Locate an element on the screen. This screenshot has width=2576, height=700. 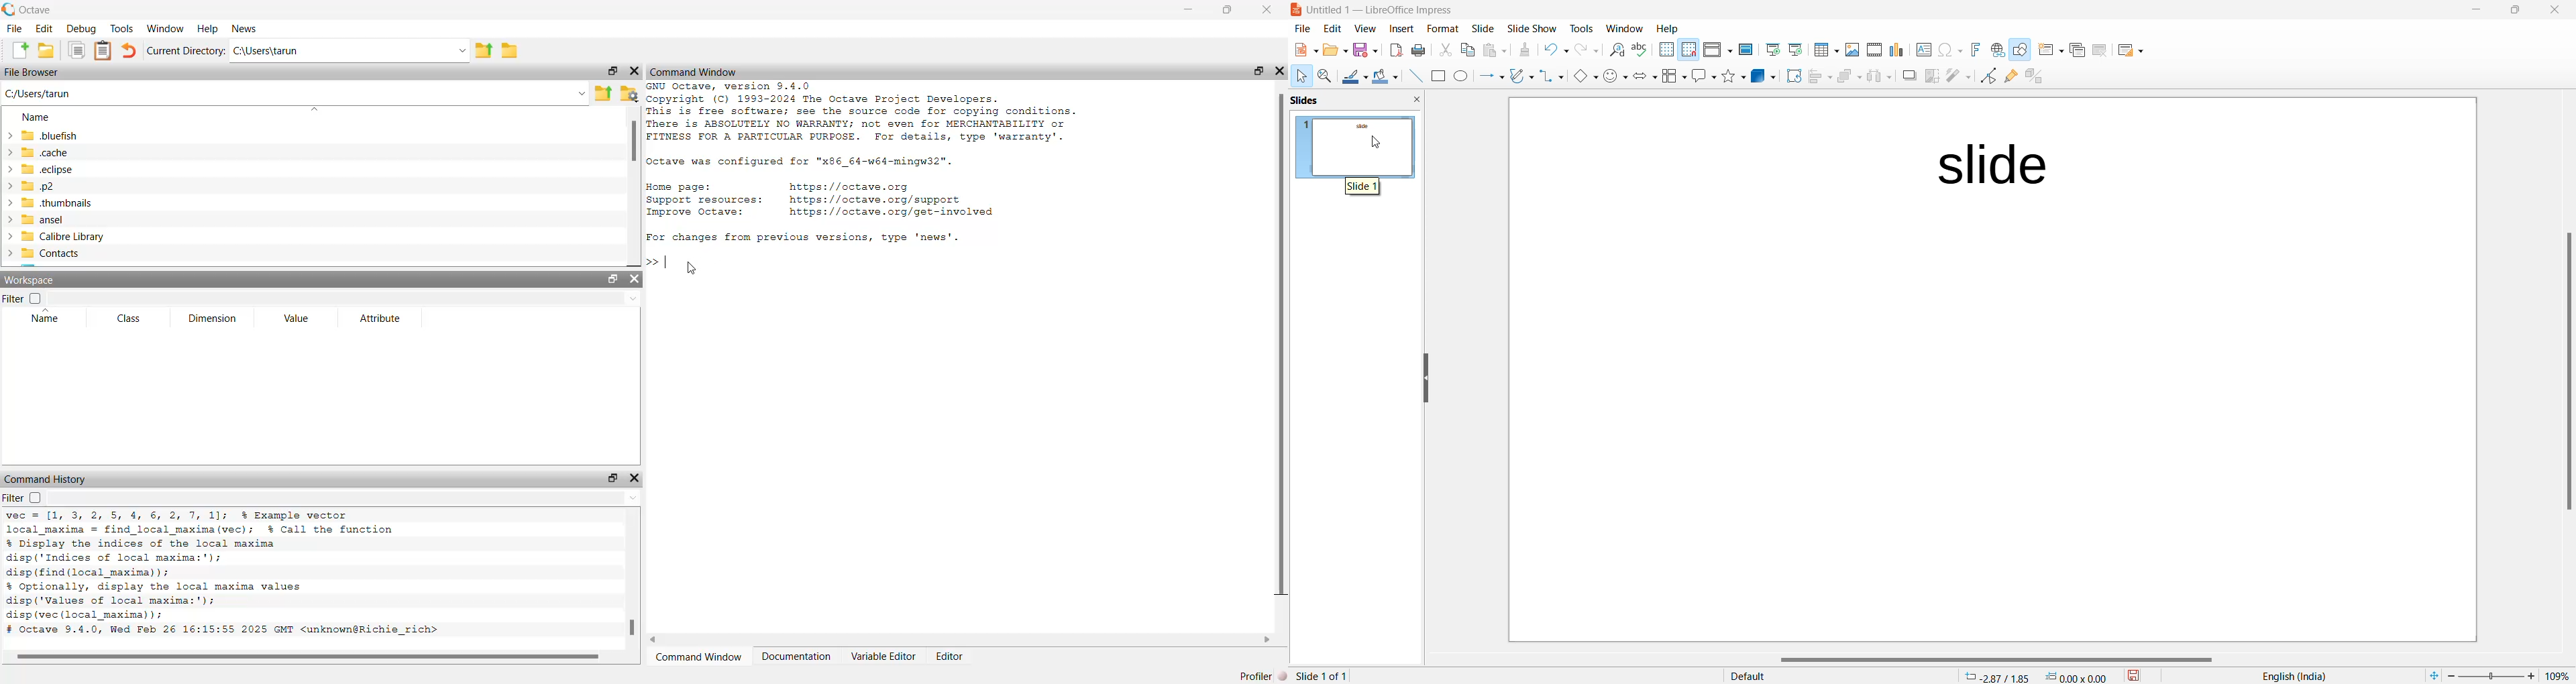
zoom slider is located at coordinates (2494, 675).